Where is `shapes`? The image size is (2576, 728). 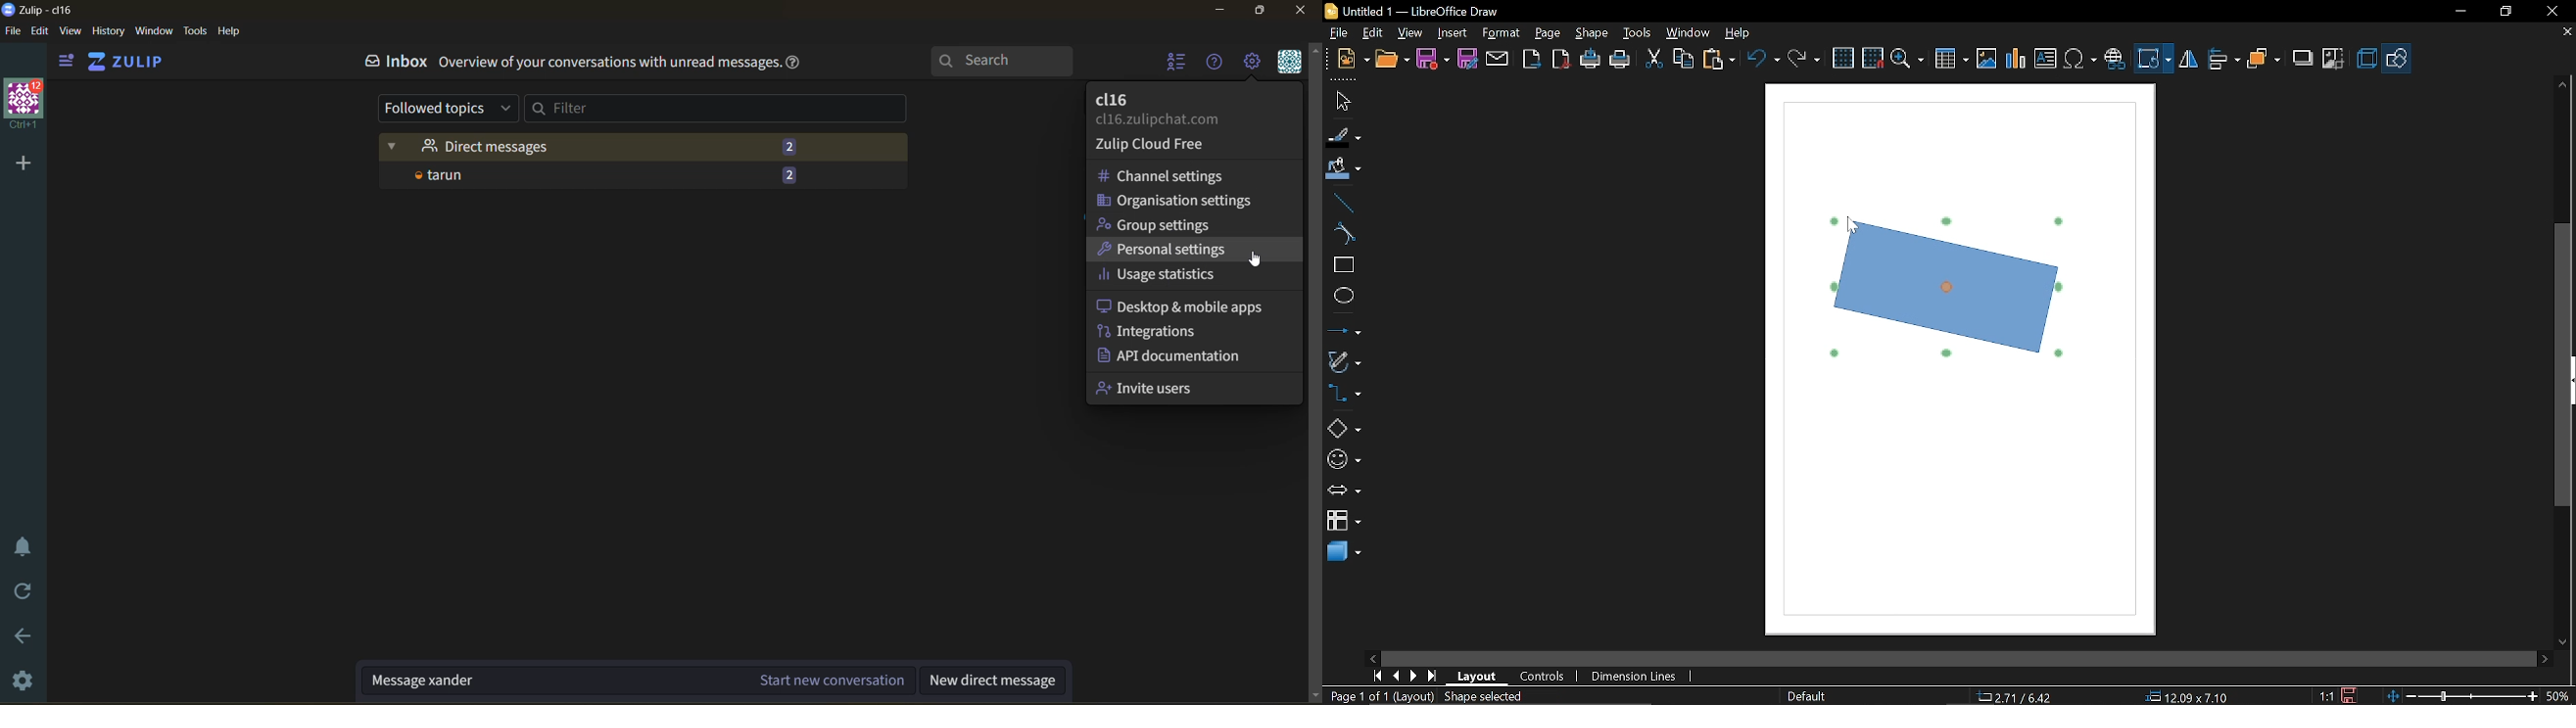 shapes is located at coordinates (2398, 58).